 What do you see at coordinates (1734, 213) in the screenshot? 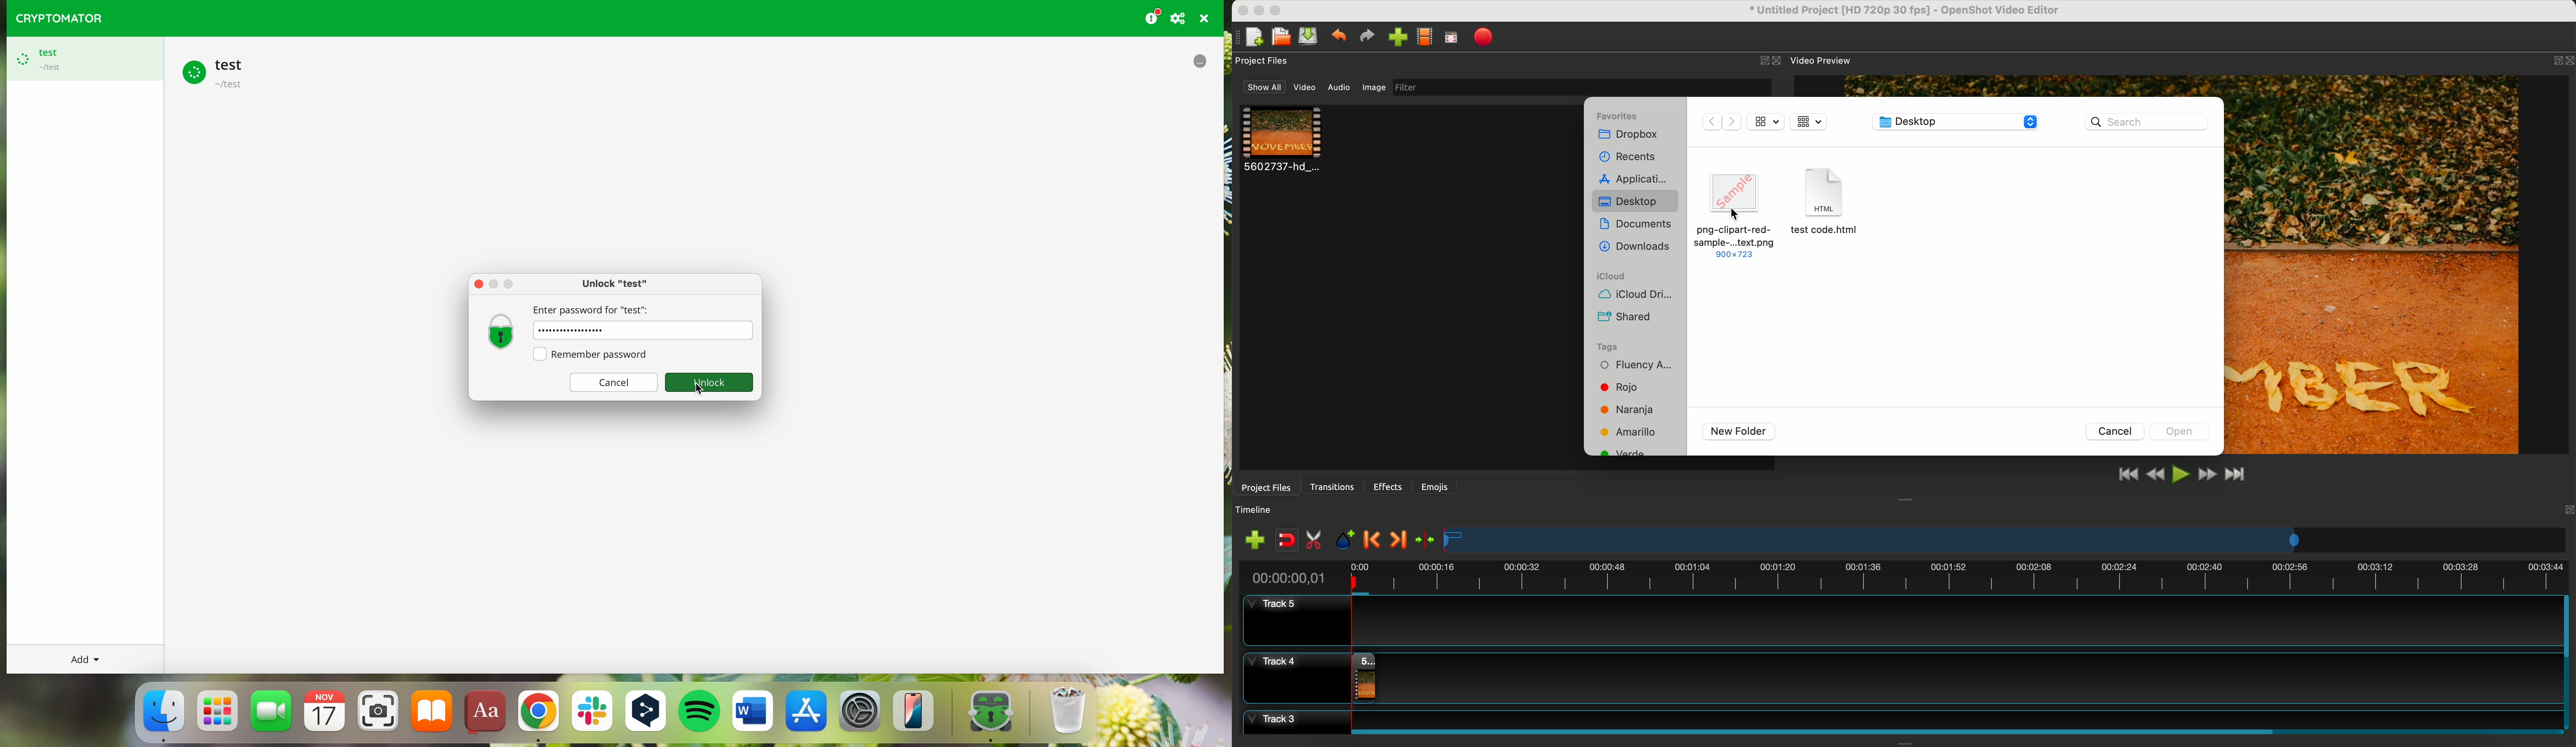
I see `click on file` at bounding box center [1734, 213].